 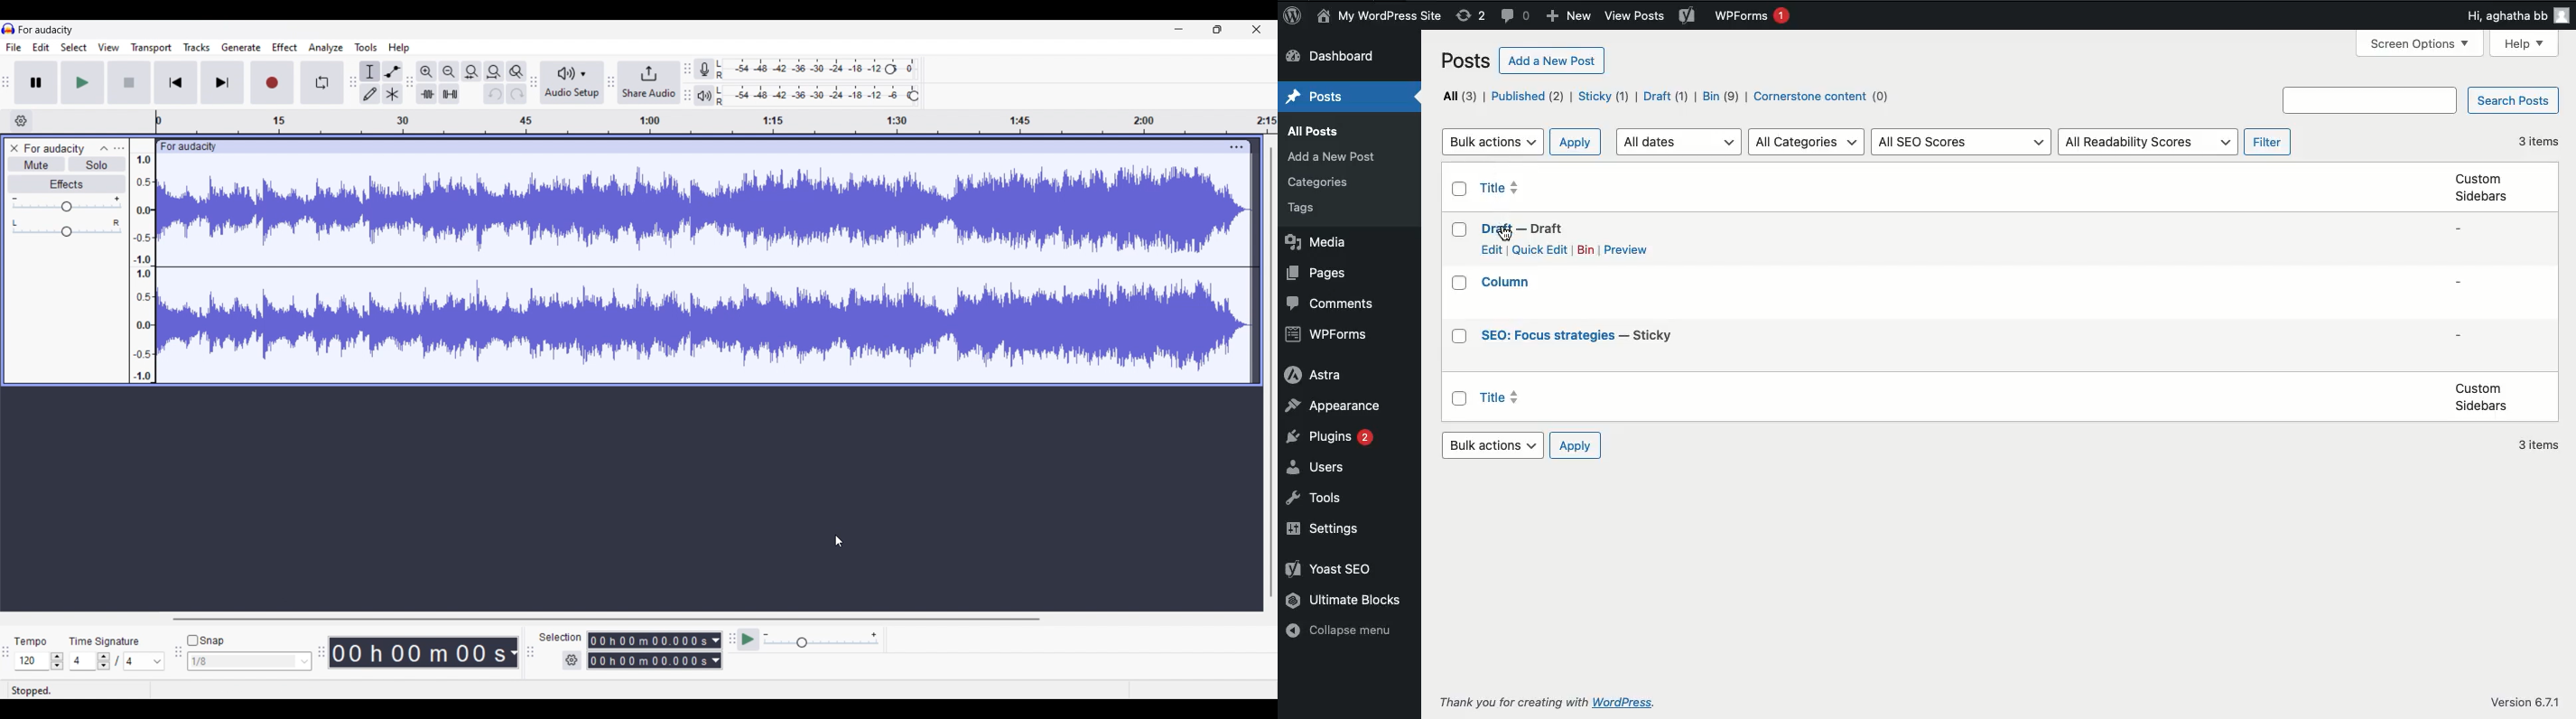 What do you see at coordinates (810, 96) in the screenshot?
I see `Playback level` at bounding box center [810, 96].